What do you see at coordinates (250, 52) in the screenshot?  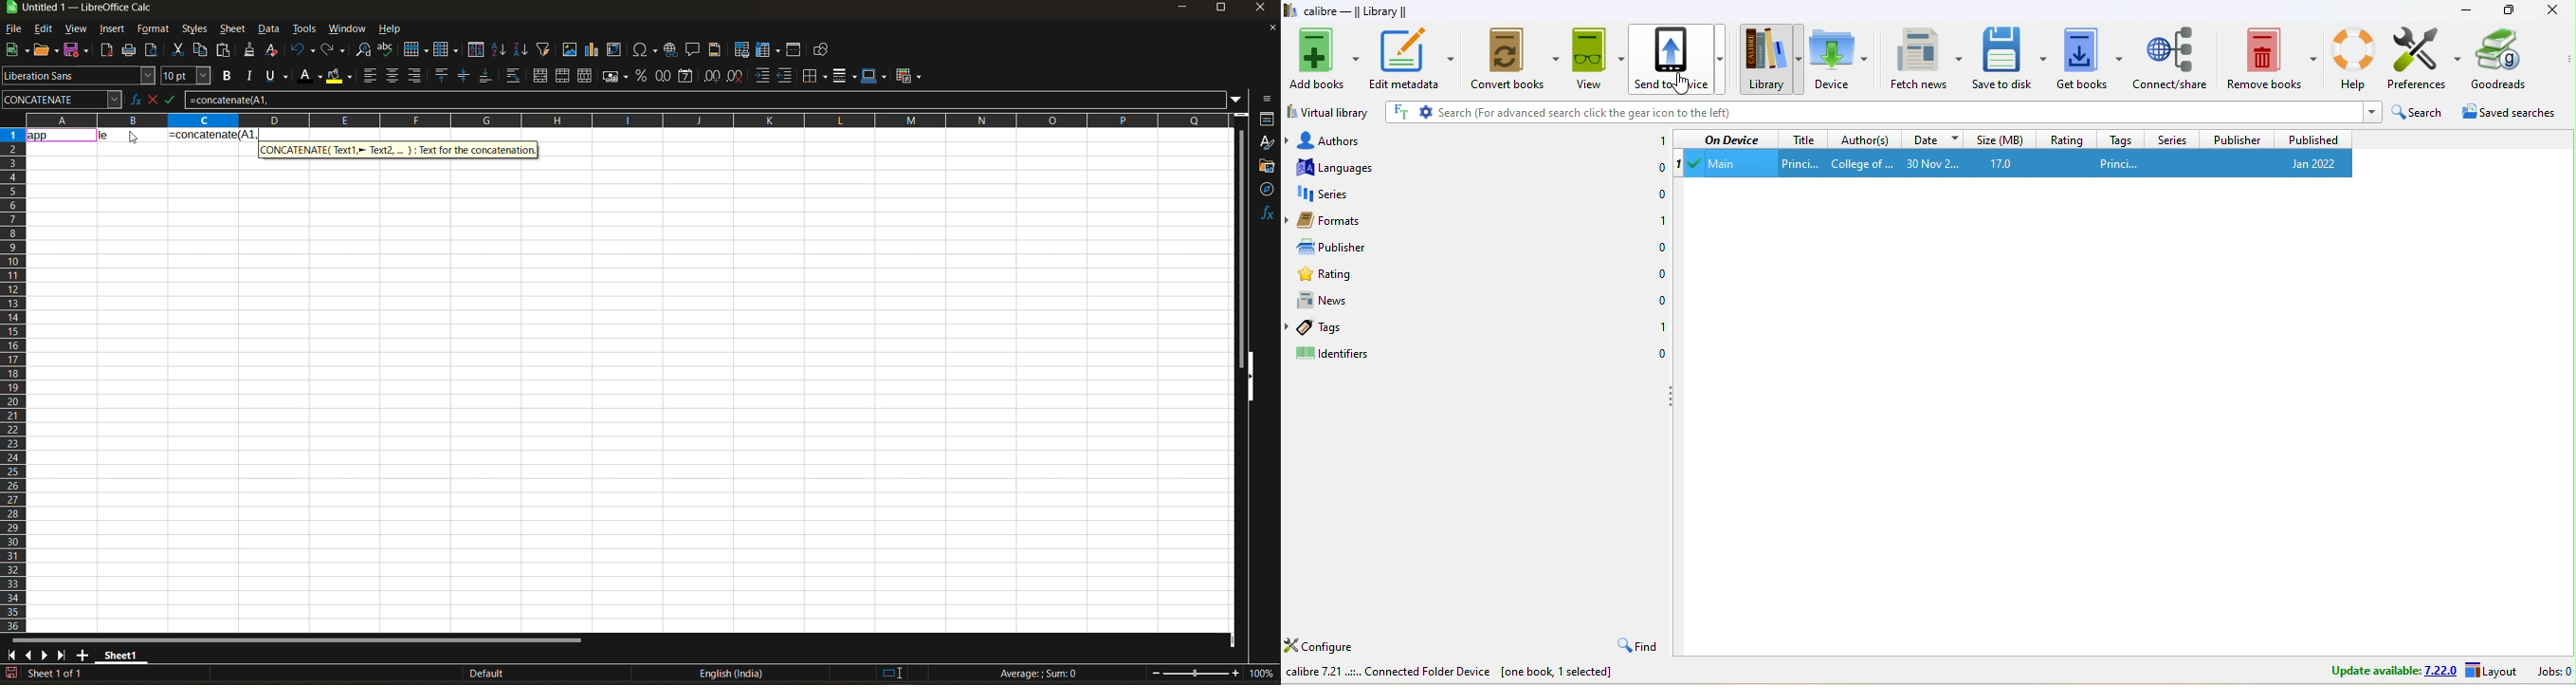 I see `clone formatting` at bounding box center [250, 52].